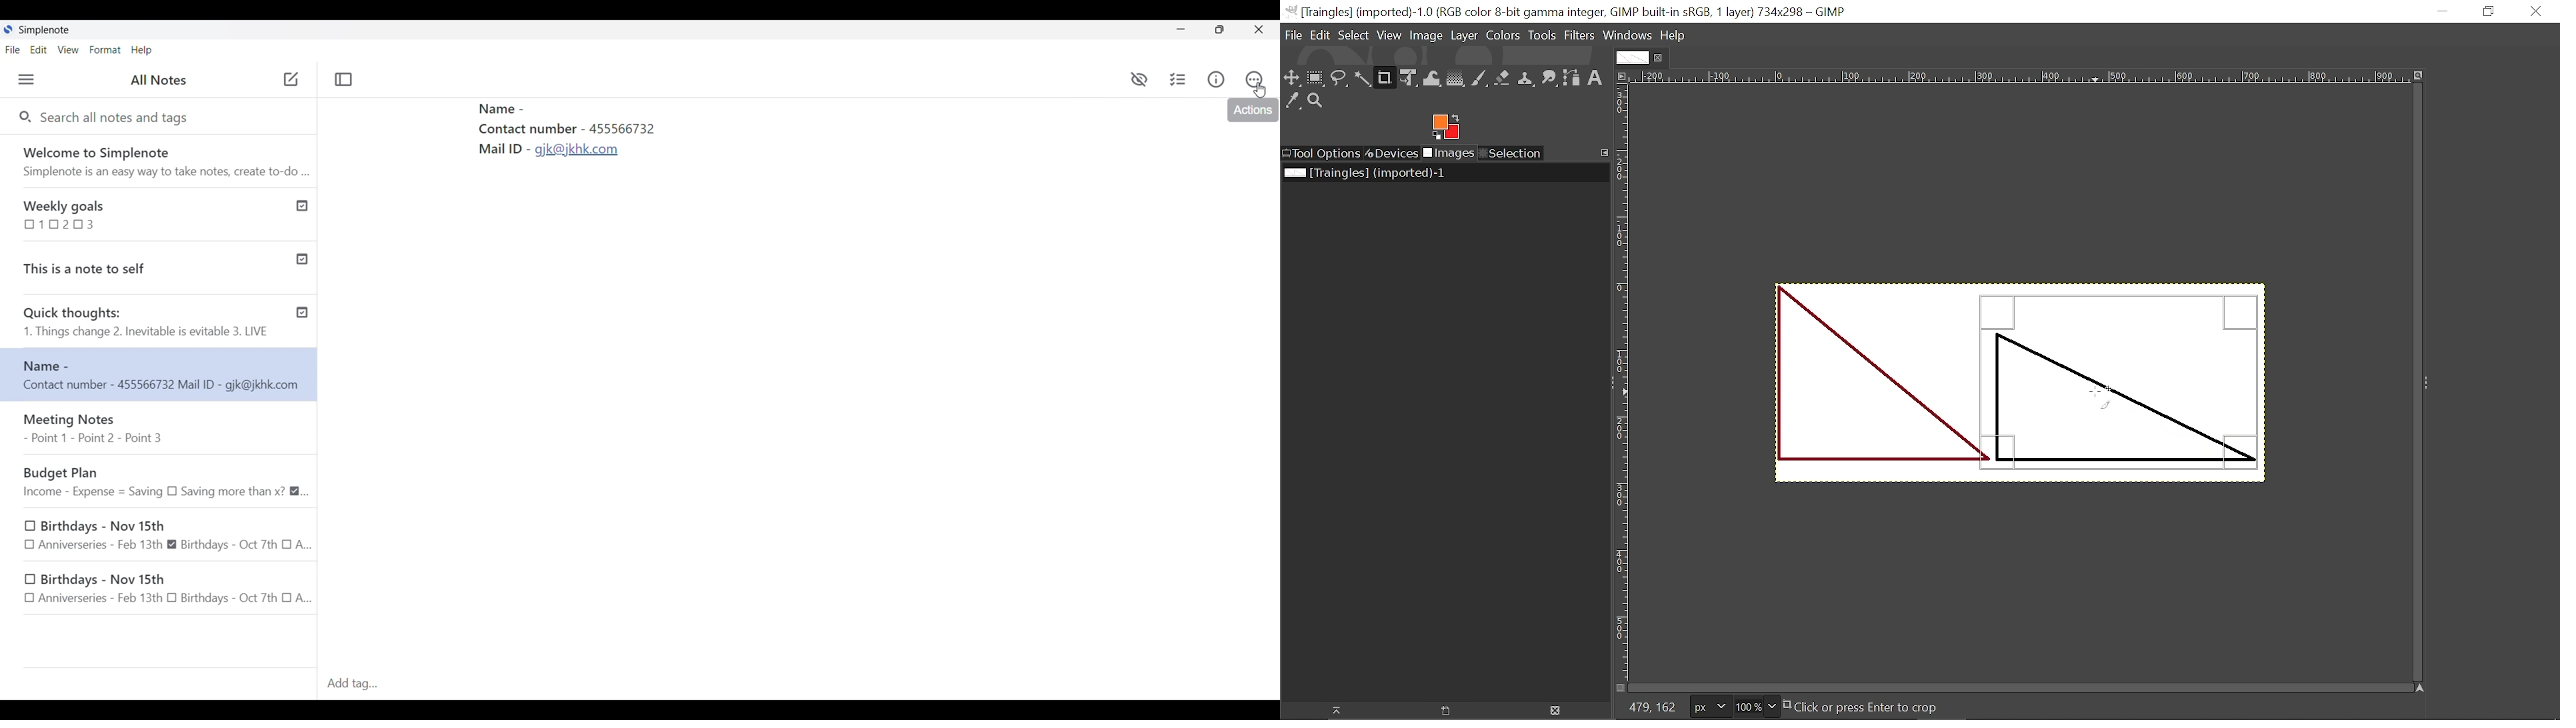 This screenshot has width=2576, height=728. Describe the element at coordinates (142, 265) in the screenshot. I see `This is a note to self` at that location.